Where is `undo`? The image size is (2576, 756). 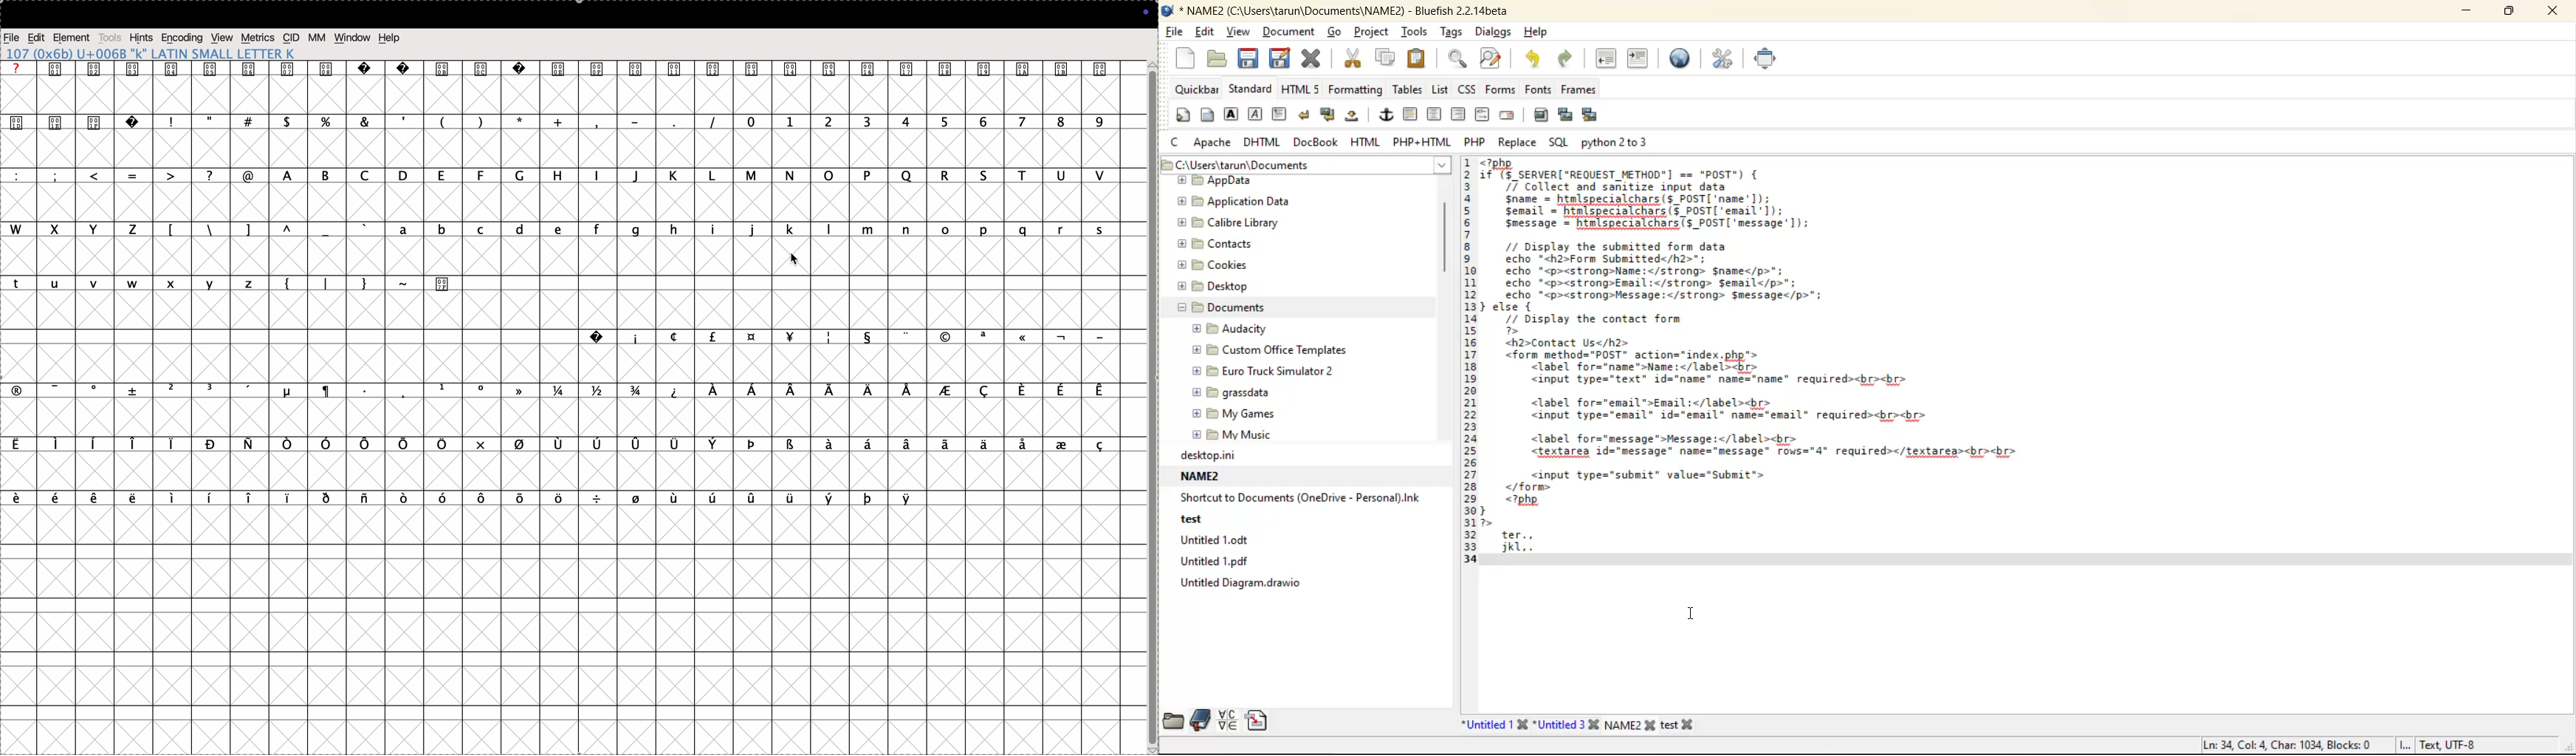
undo is located at coordinates (1535, 59).